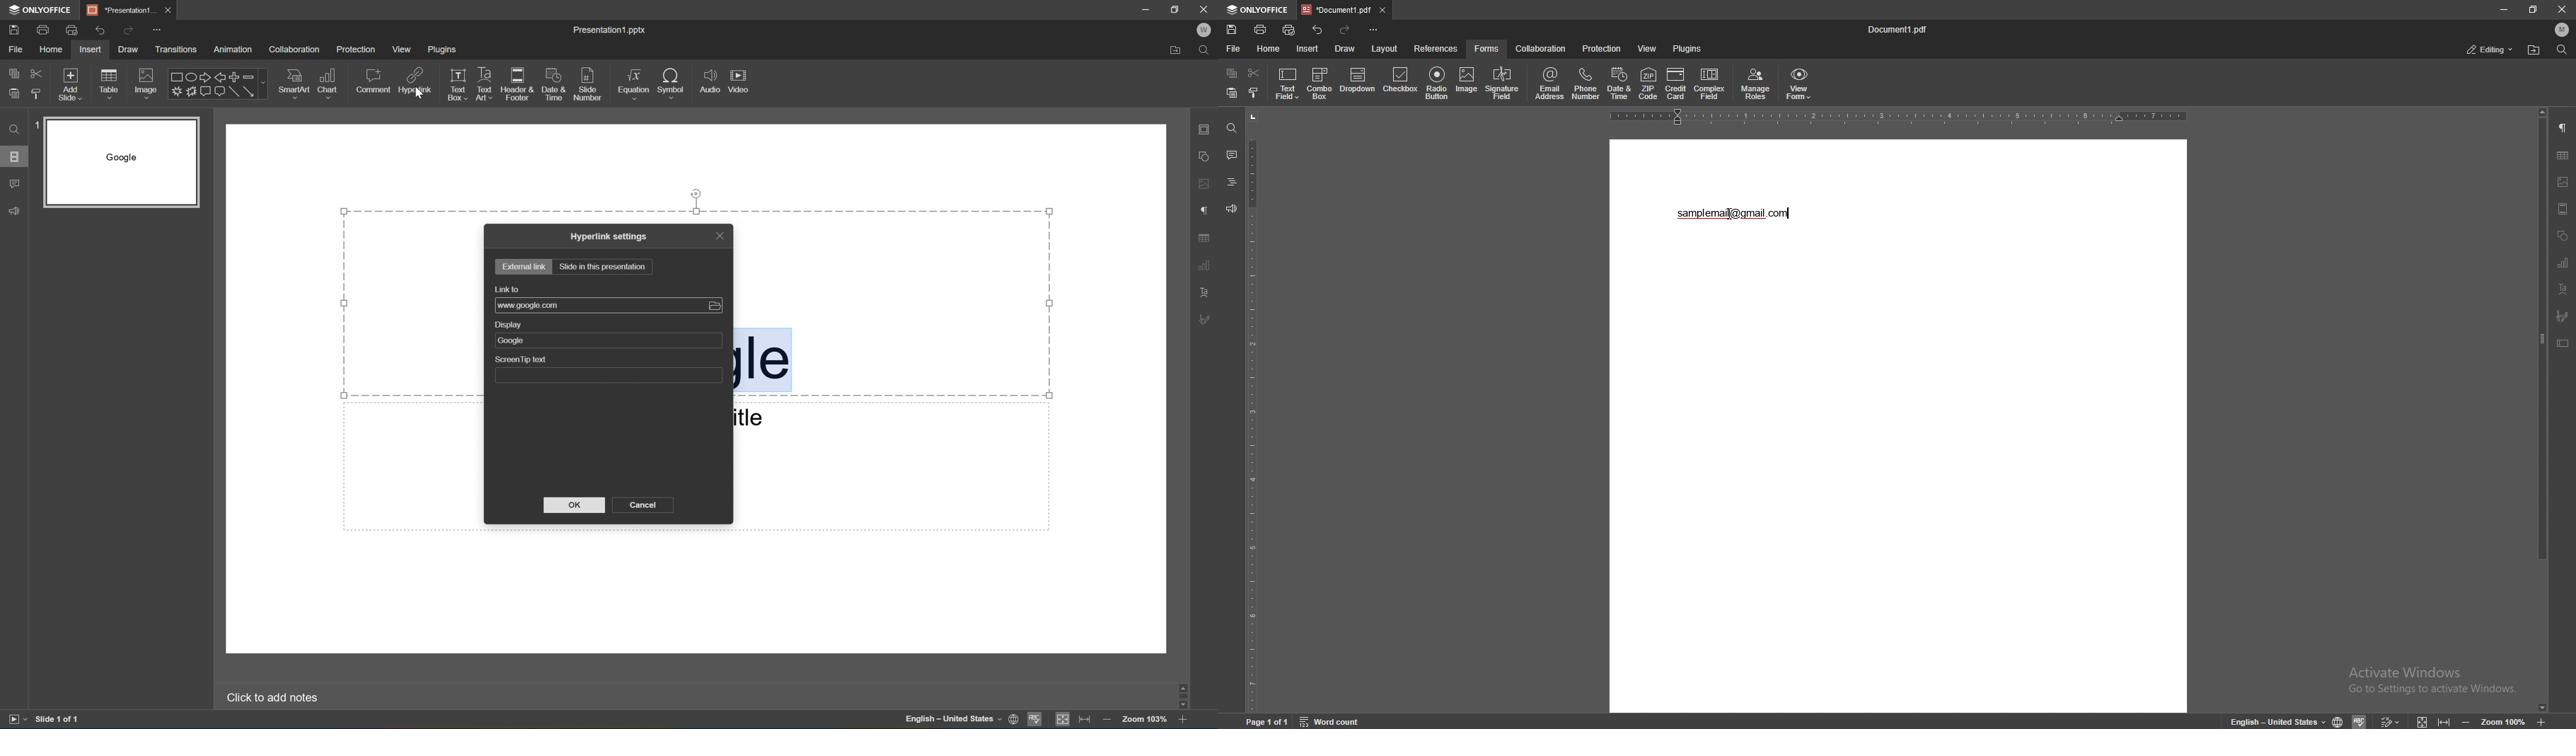 This screenshot has height=756, width=2576. What do you see at coordinates (555, 82) in the screenshot?
I see `Date and time` at bounding box center [555, 82].